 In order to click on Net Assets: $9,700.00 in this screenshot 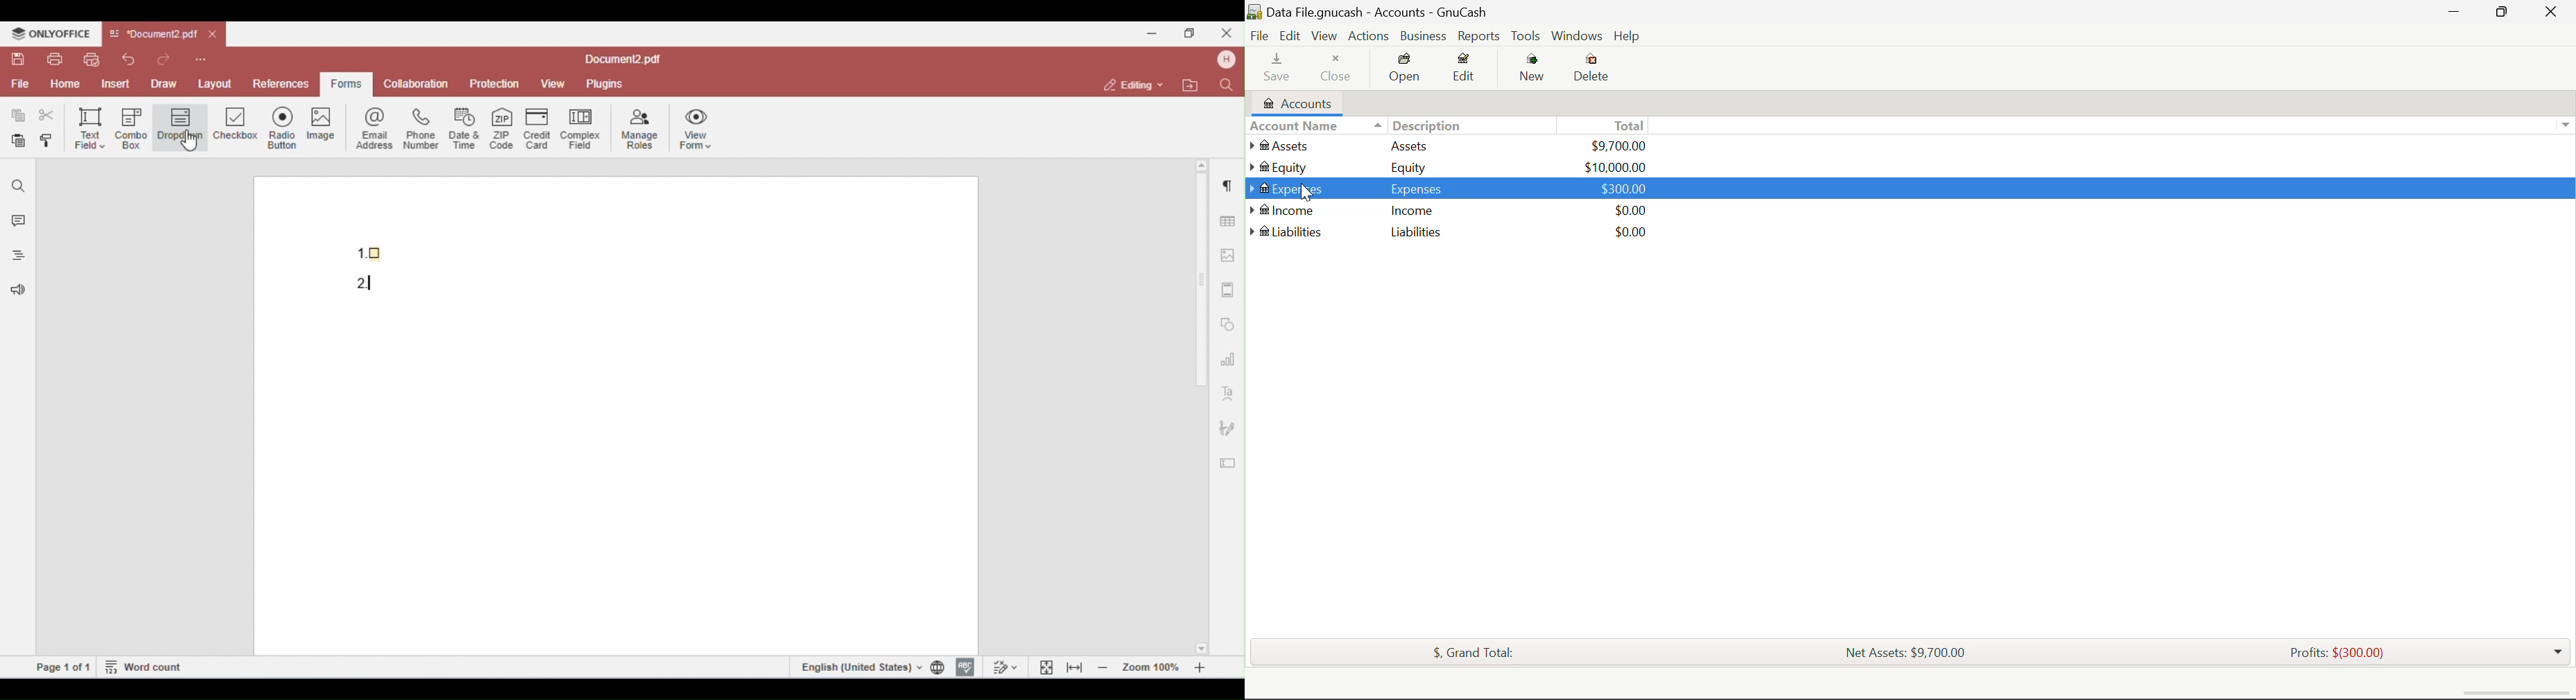, I will do `click(1903, 652)`.